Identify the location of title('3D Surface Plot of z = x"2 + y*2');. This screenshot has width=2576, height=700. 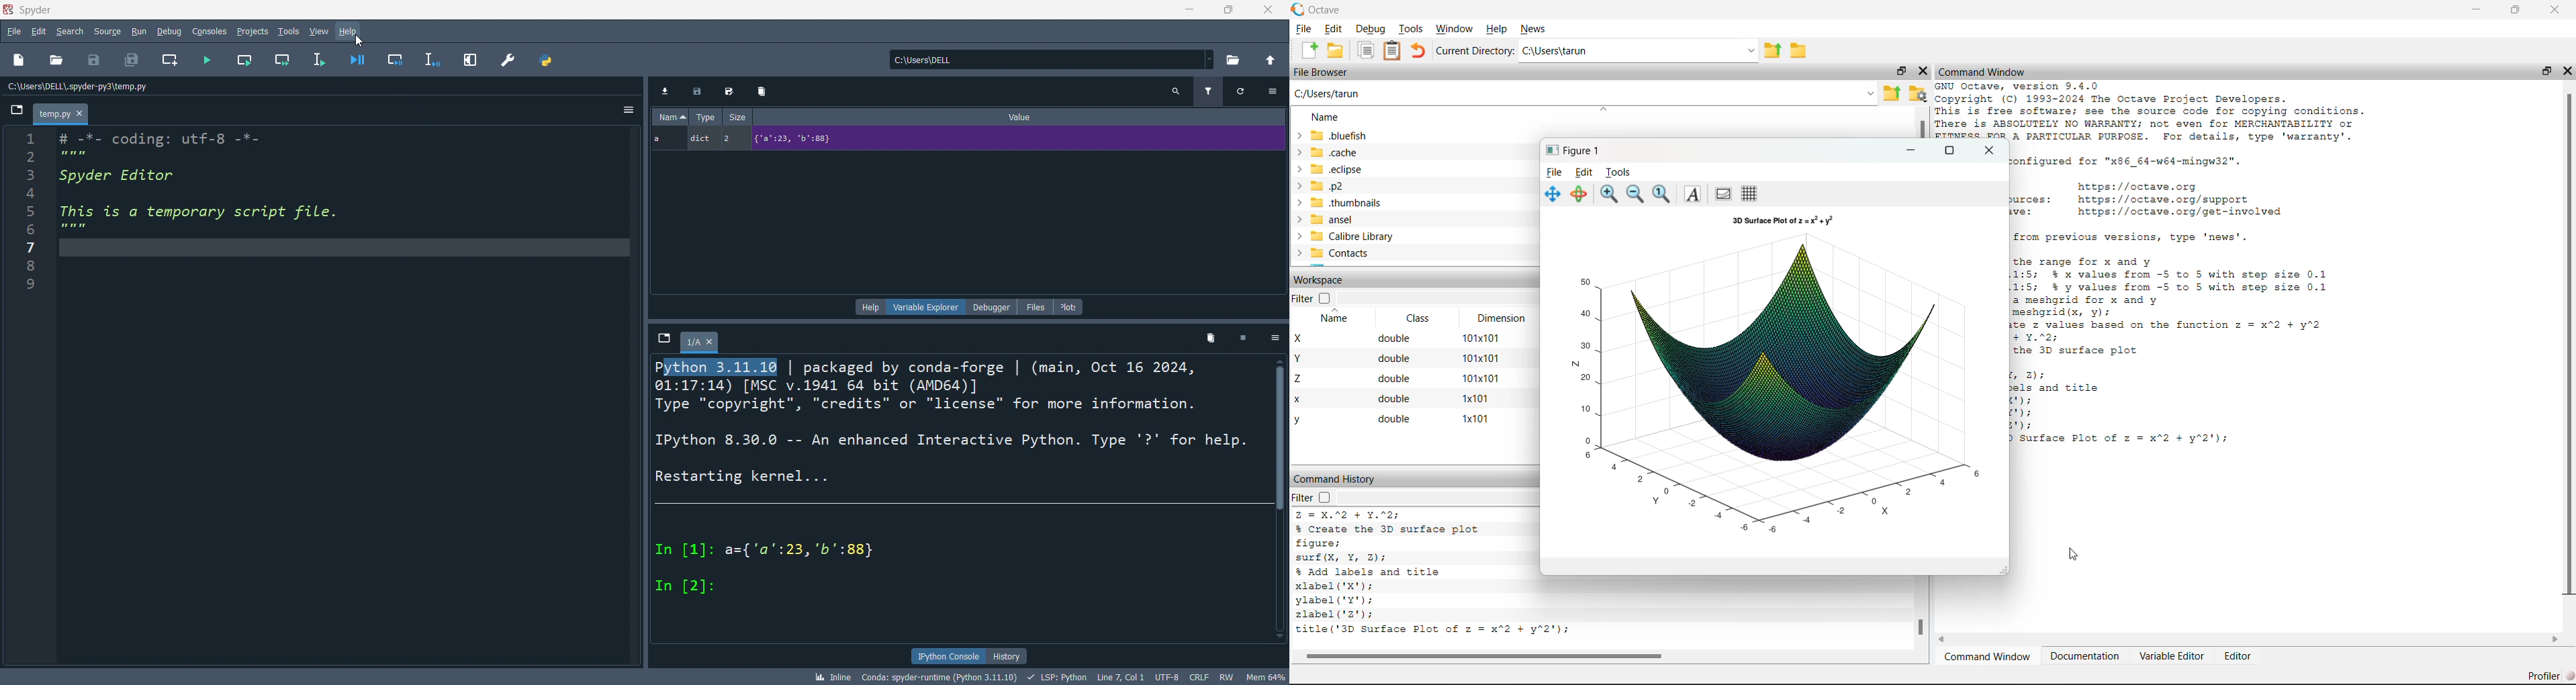
(1439, 629).